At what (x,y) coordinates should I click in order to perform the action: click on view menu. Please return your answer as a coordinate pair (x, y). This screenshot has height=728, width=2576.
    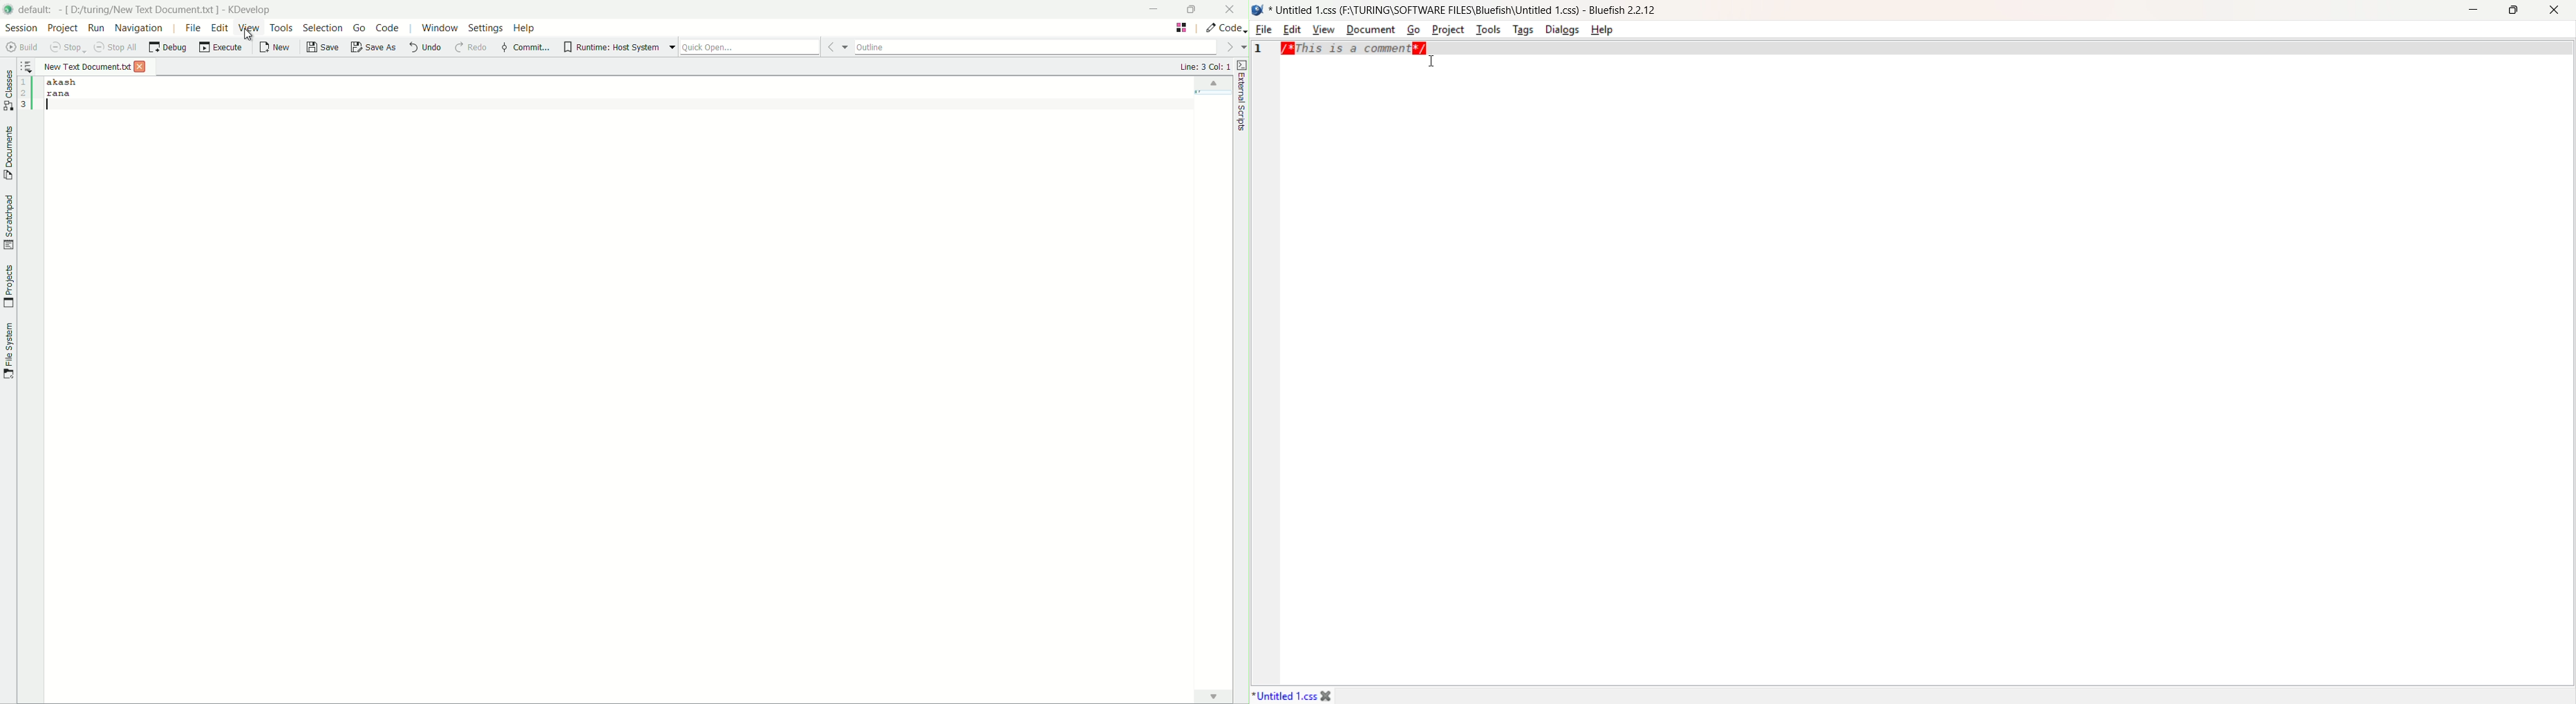
    Looking at the image, I should click on (248, 27).